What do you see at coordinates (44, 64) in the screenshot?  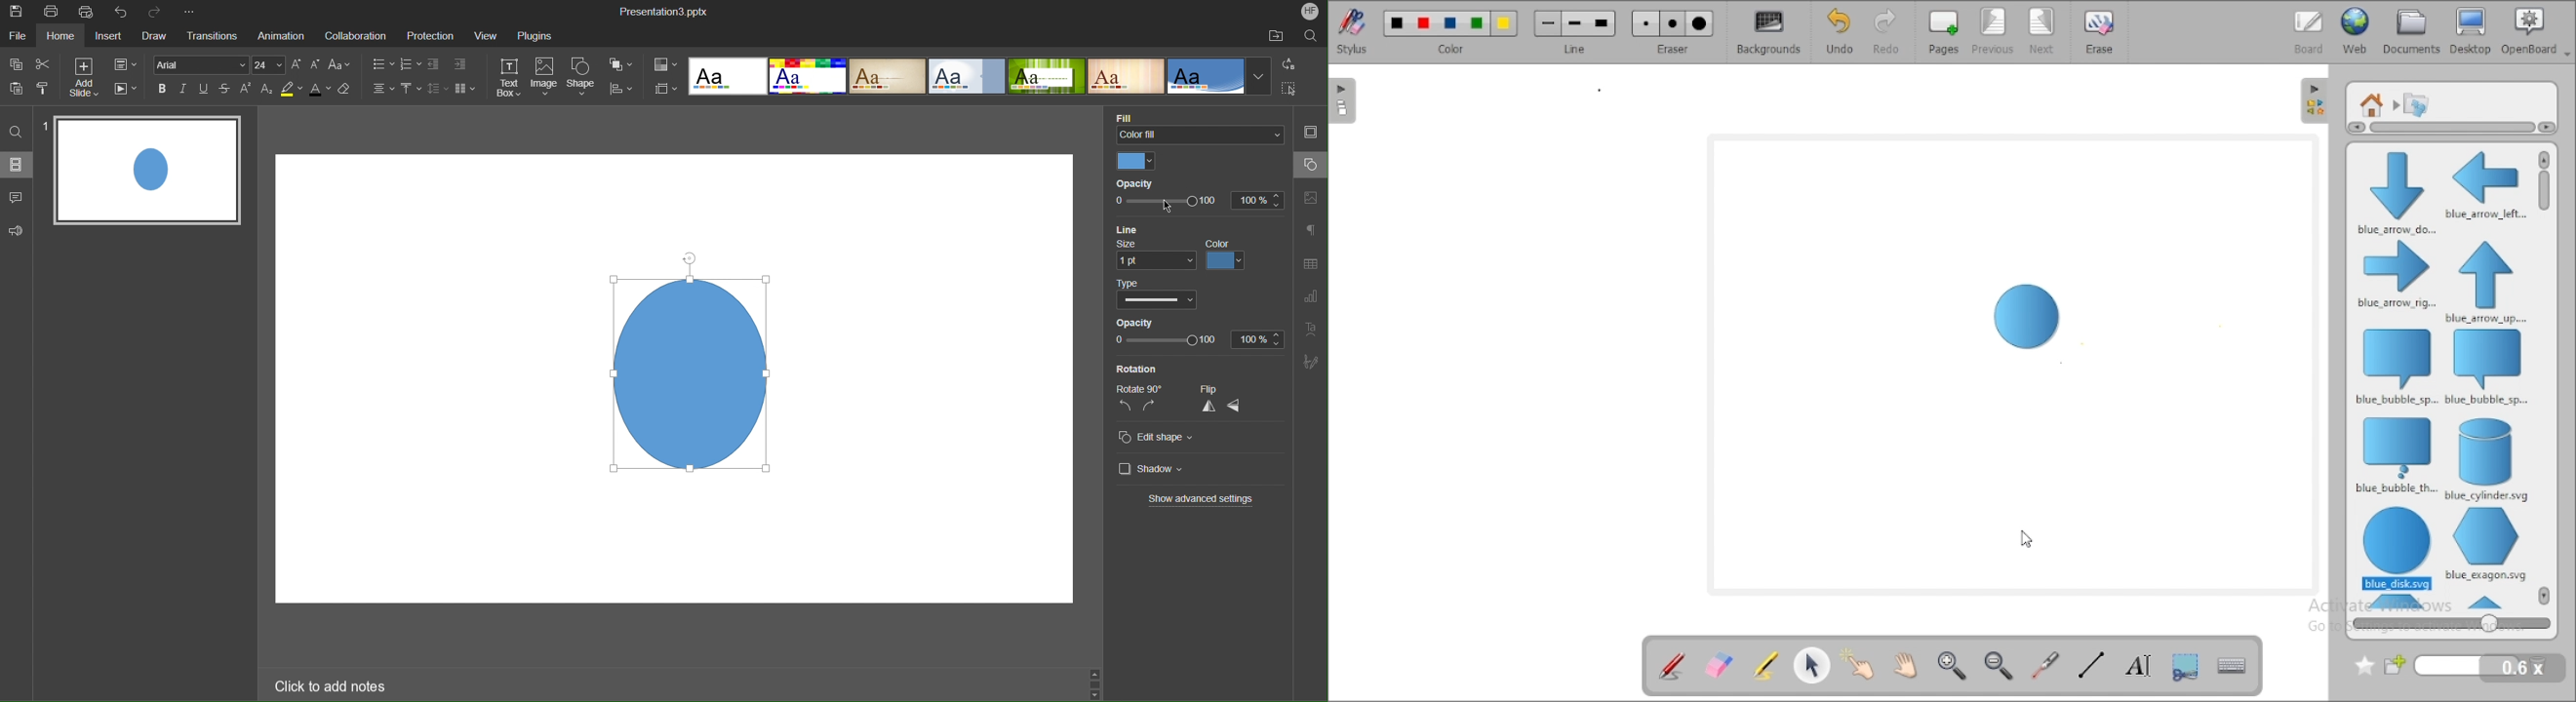 I see `Cut` at bounding box center [44, 64].